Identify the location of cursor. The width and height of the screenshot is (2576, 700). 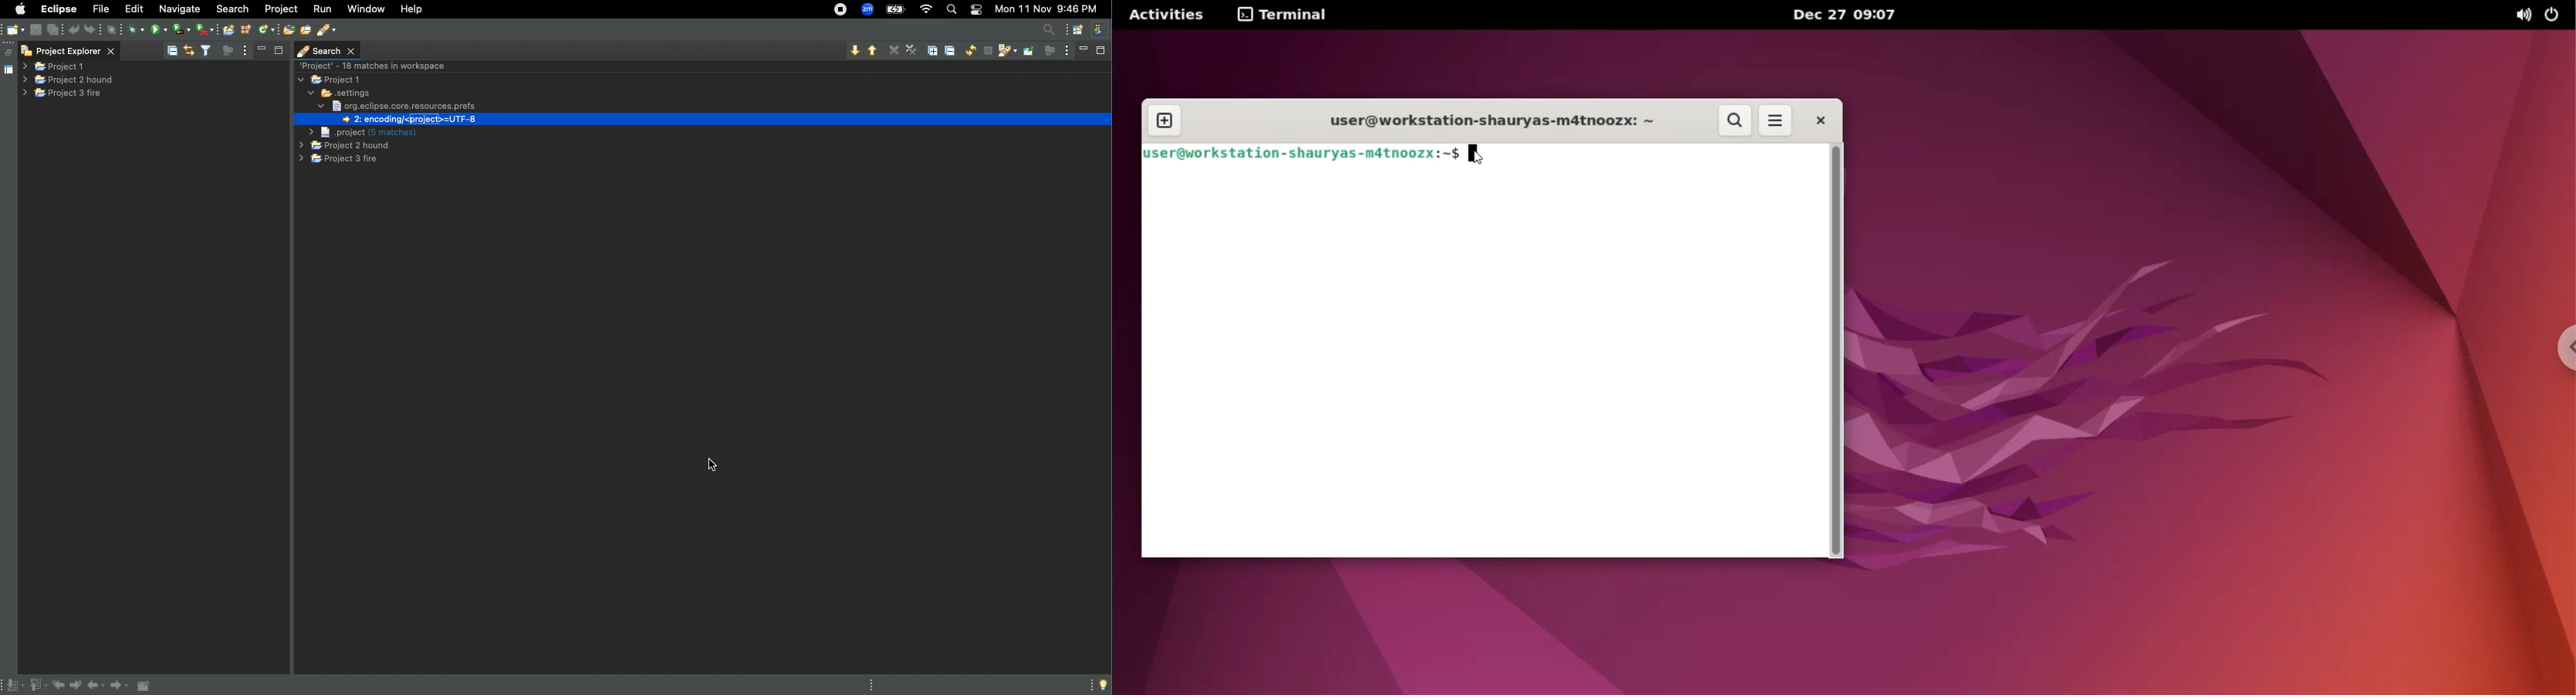
(1474, 152).